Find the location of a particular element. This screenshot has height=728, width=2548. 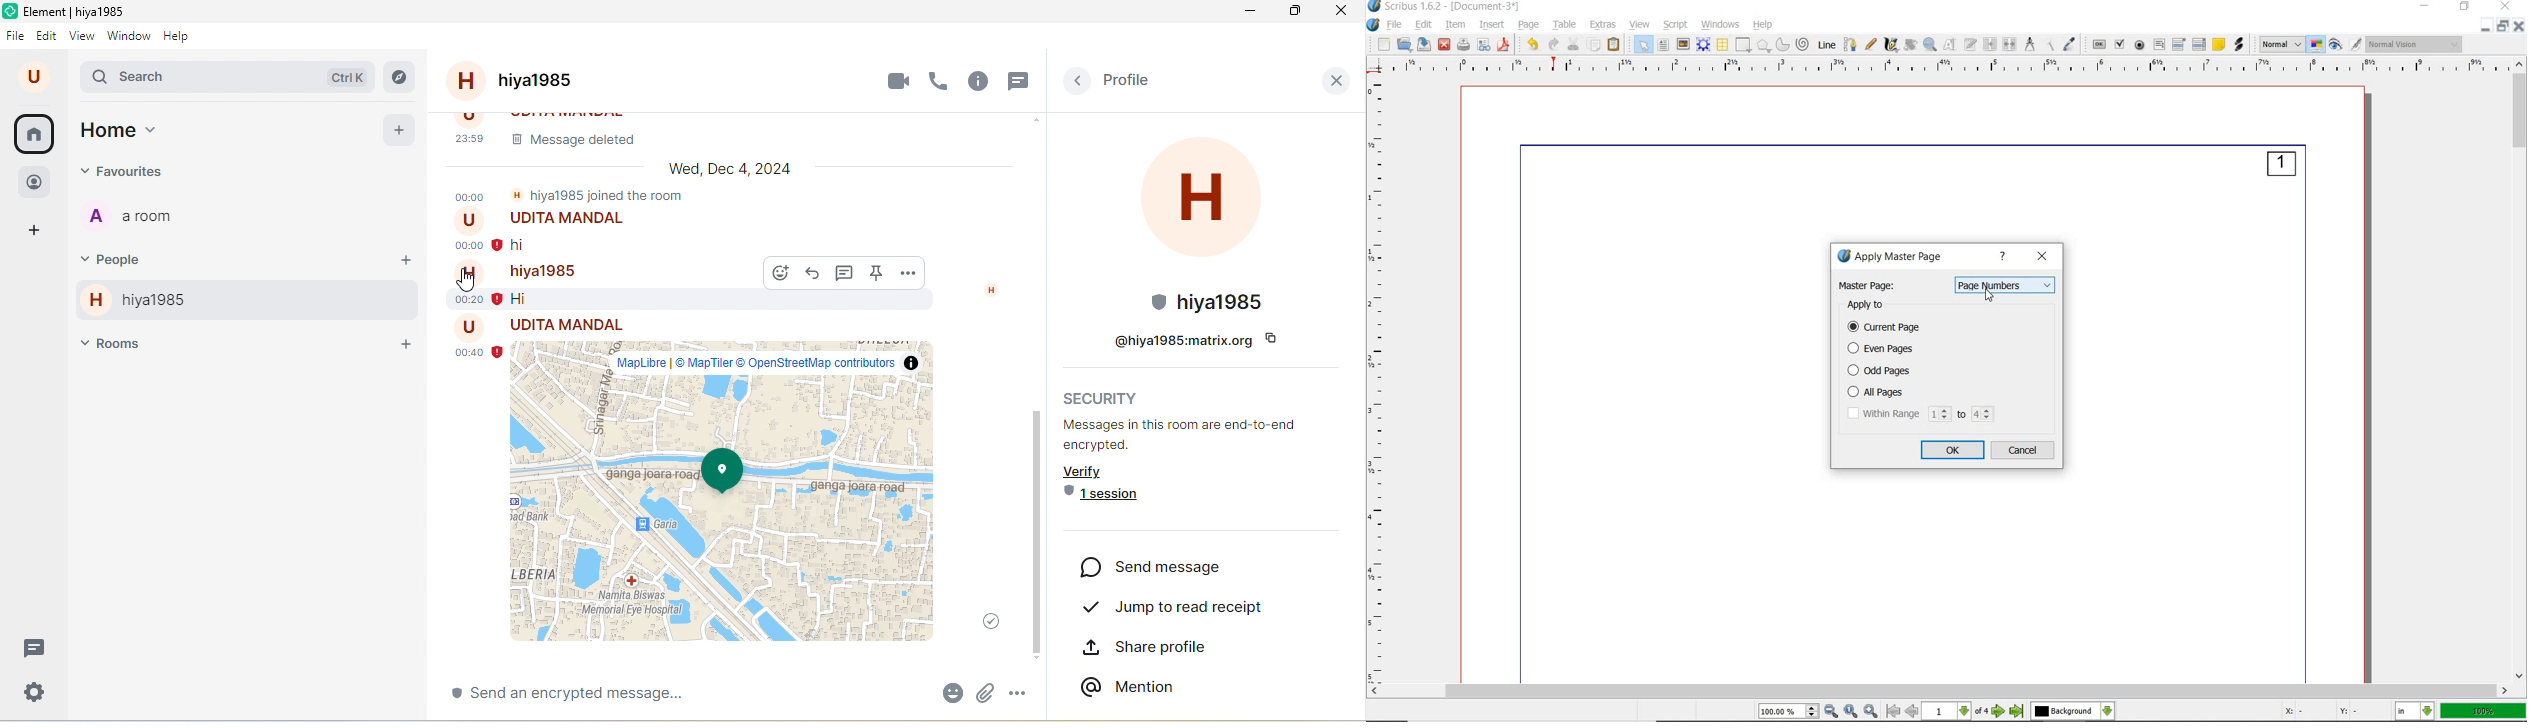

ctlk is located at coordinates (346, 76).